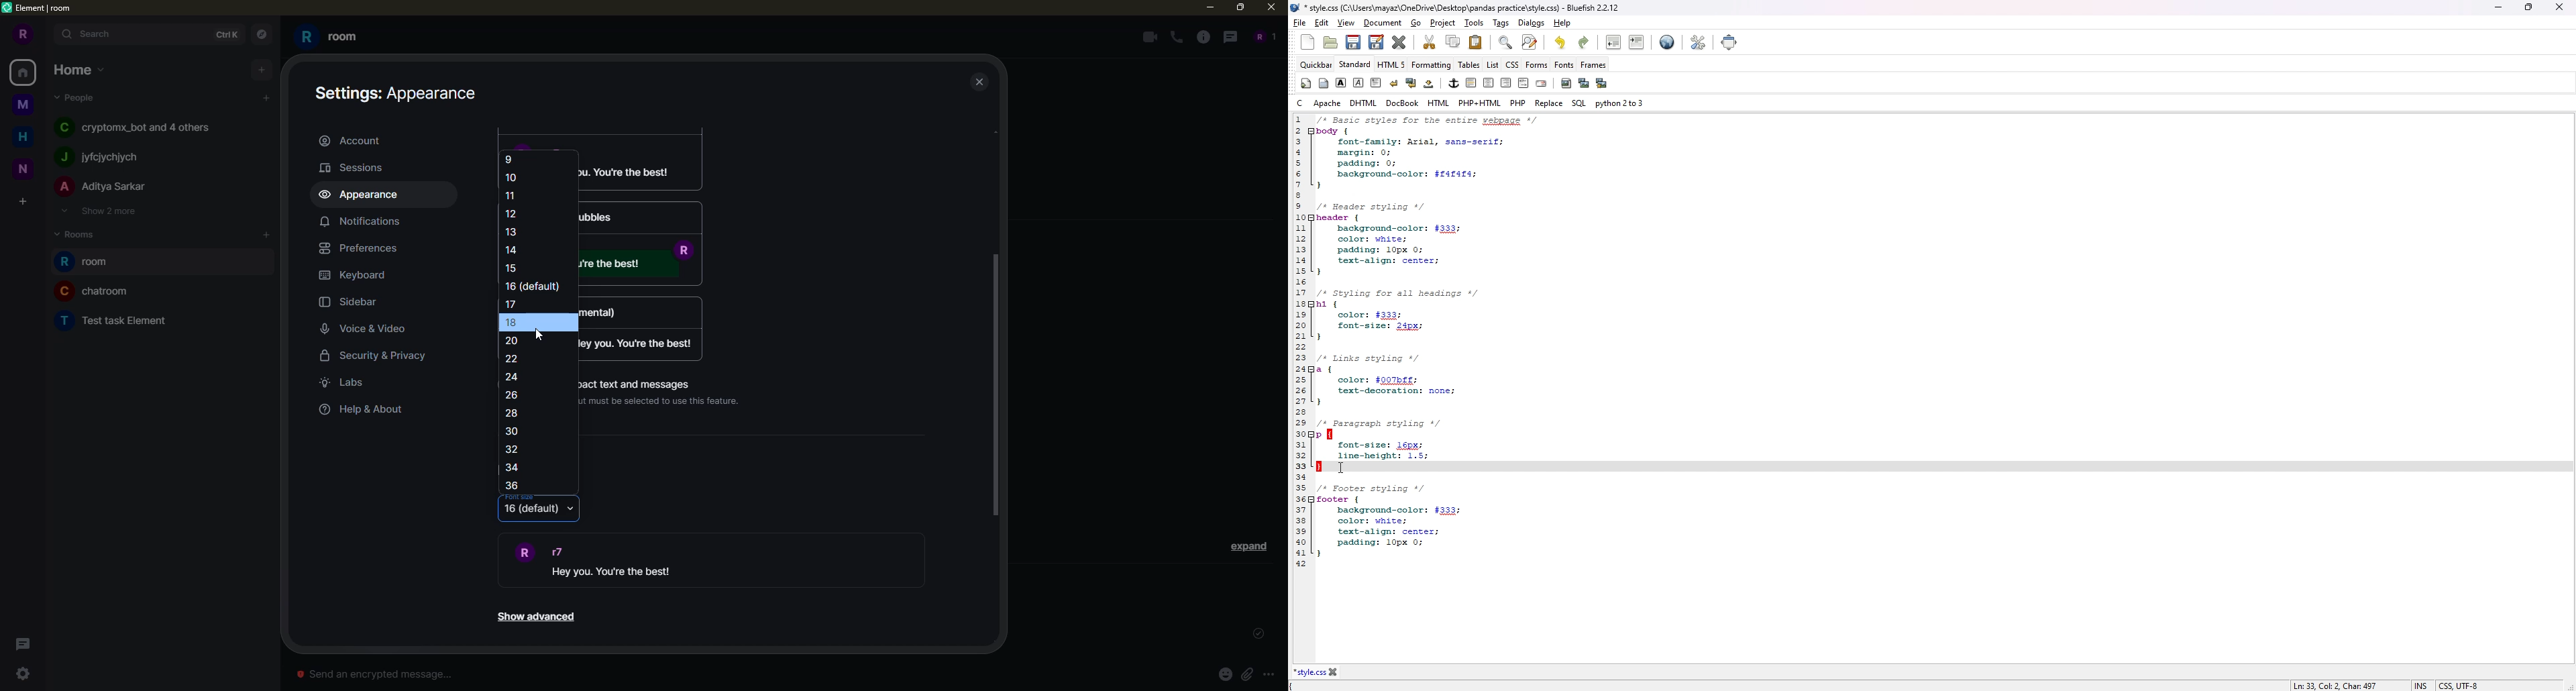 This screenshot has height=700, width=2576. Describe the element at coordinates (139, 126) in the screenshot. I see `people` at that location.